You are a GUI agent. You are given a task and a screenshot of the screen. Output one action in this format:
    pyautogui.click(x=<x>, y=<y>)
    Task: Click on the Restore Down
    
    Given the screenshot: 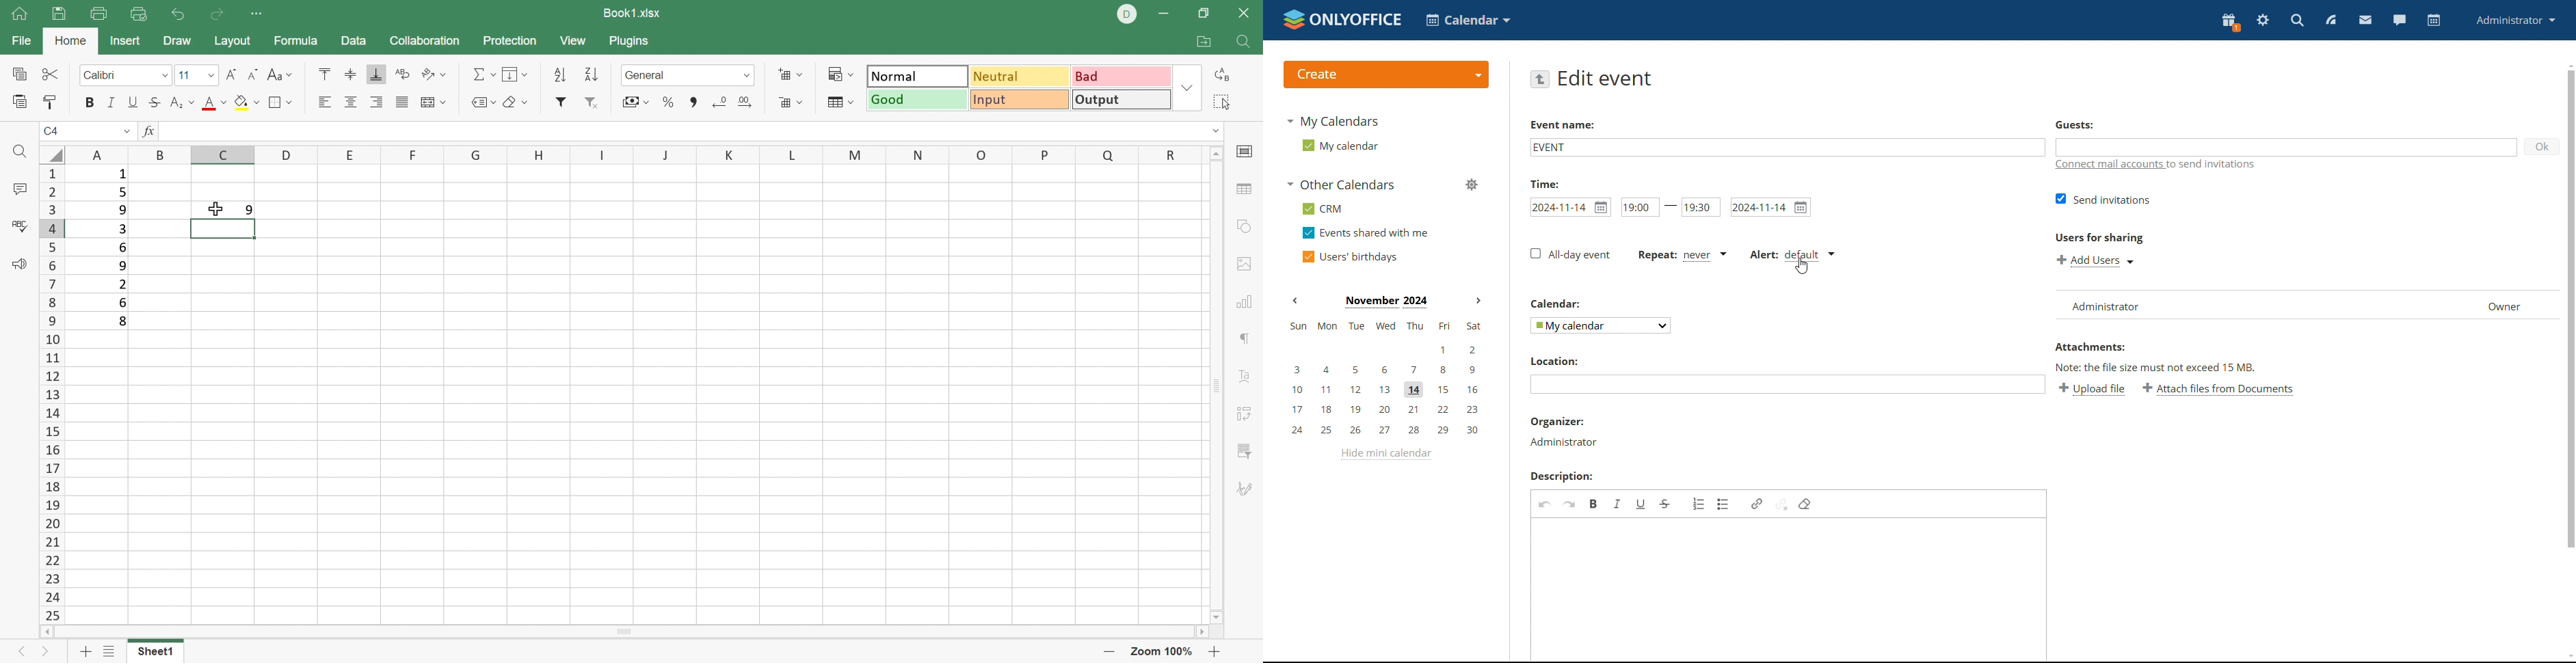 What is the action you would take?
    pyautogui.click(x=1205, y=14)
    